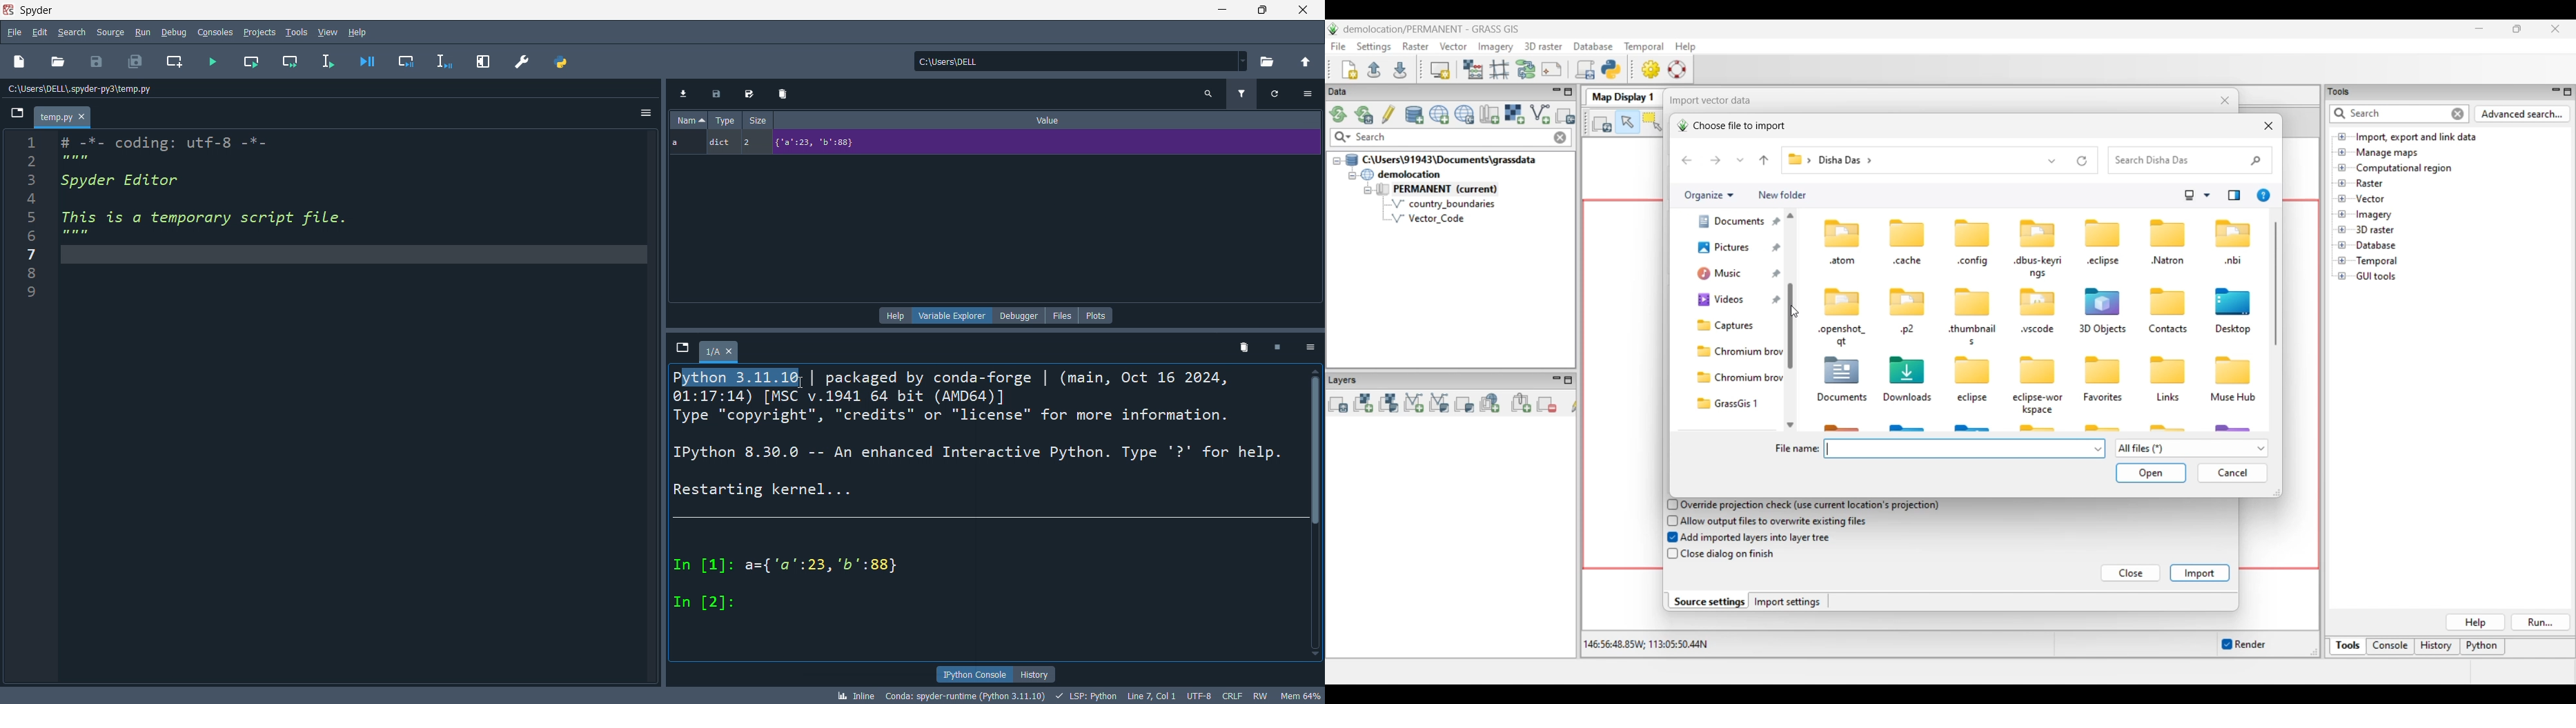  Describe the element at coordinates (1085, 696) in the screenshot. I see `LSP: Python` at that location.